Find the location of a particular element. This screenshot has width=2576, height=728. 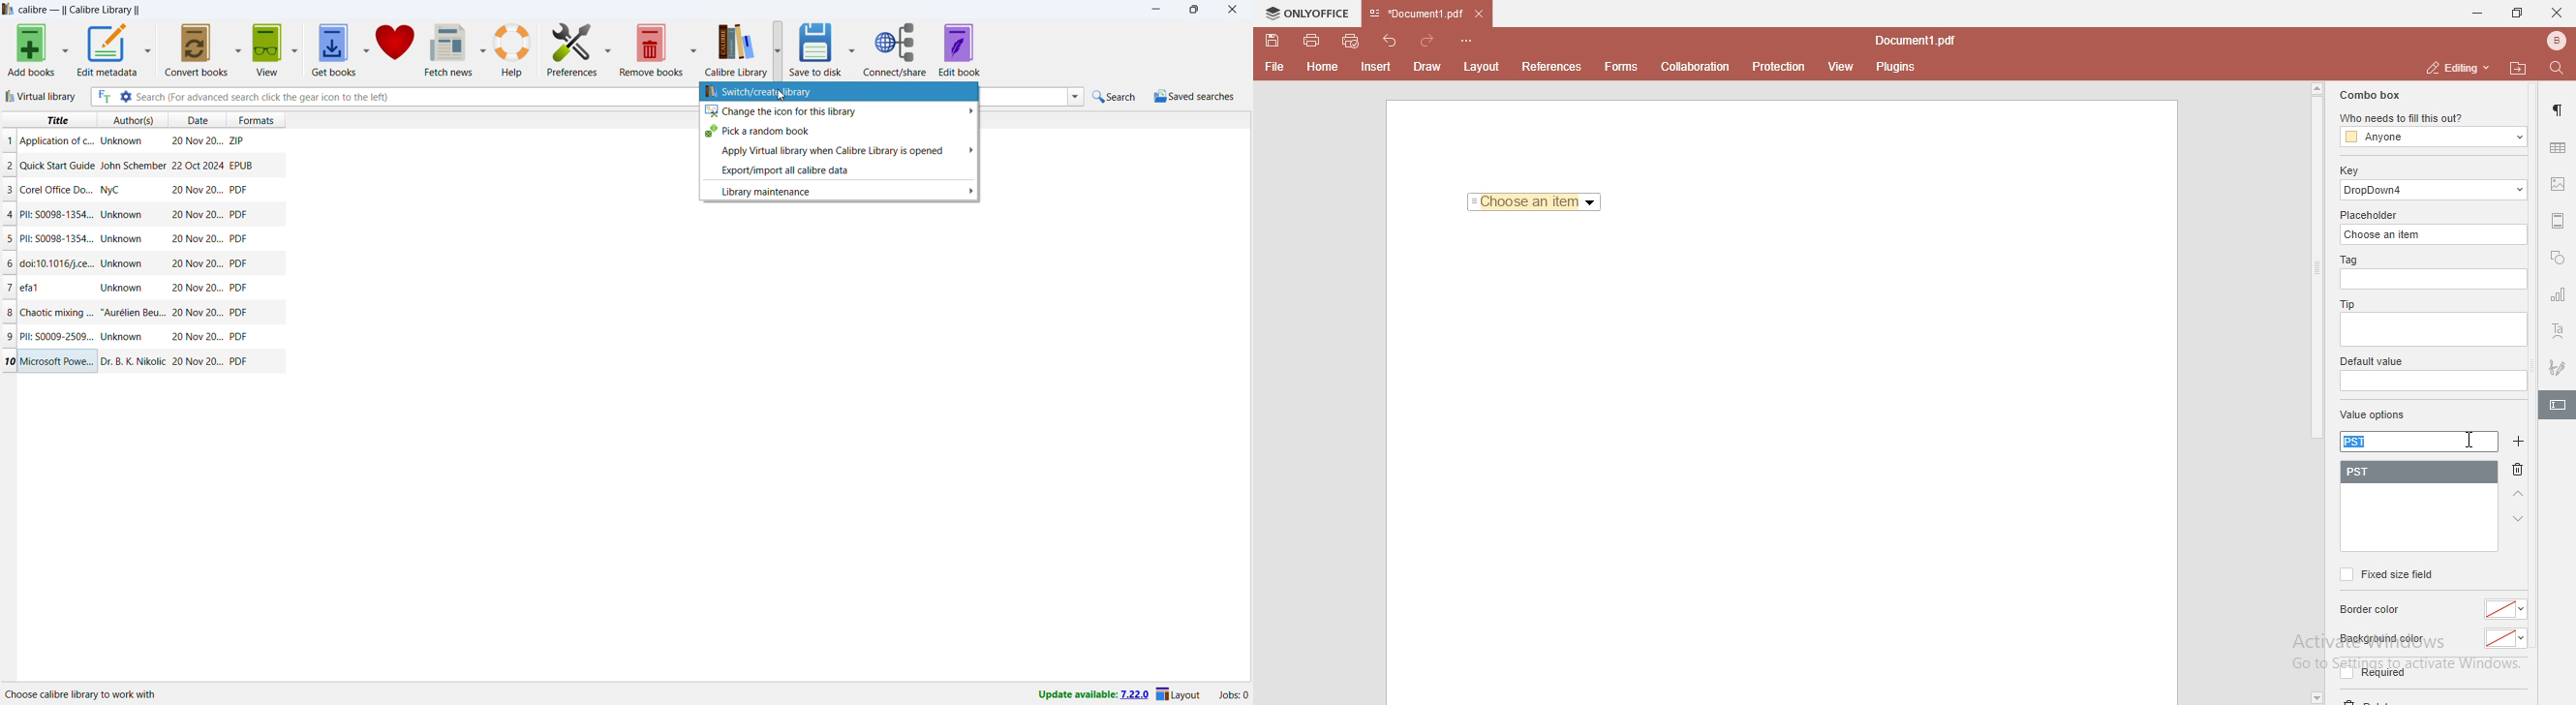

Author is located at coordinates (131, 360).